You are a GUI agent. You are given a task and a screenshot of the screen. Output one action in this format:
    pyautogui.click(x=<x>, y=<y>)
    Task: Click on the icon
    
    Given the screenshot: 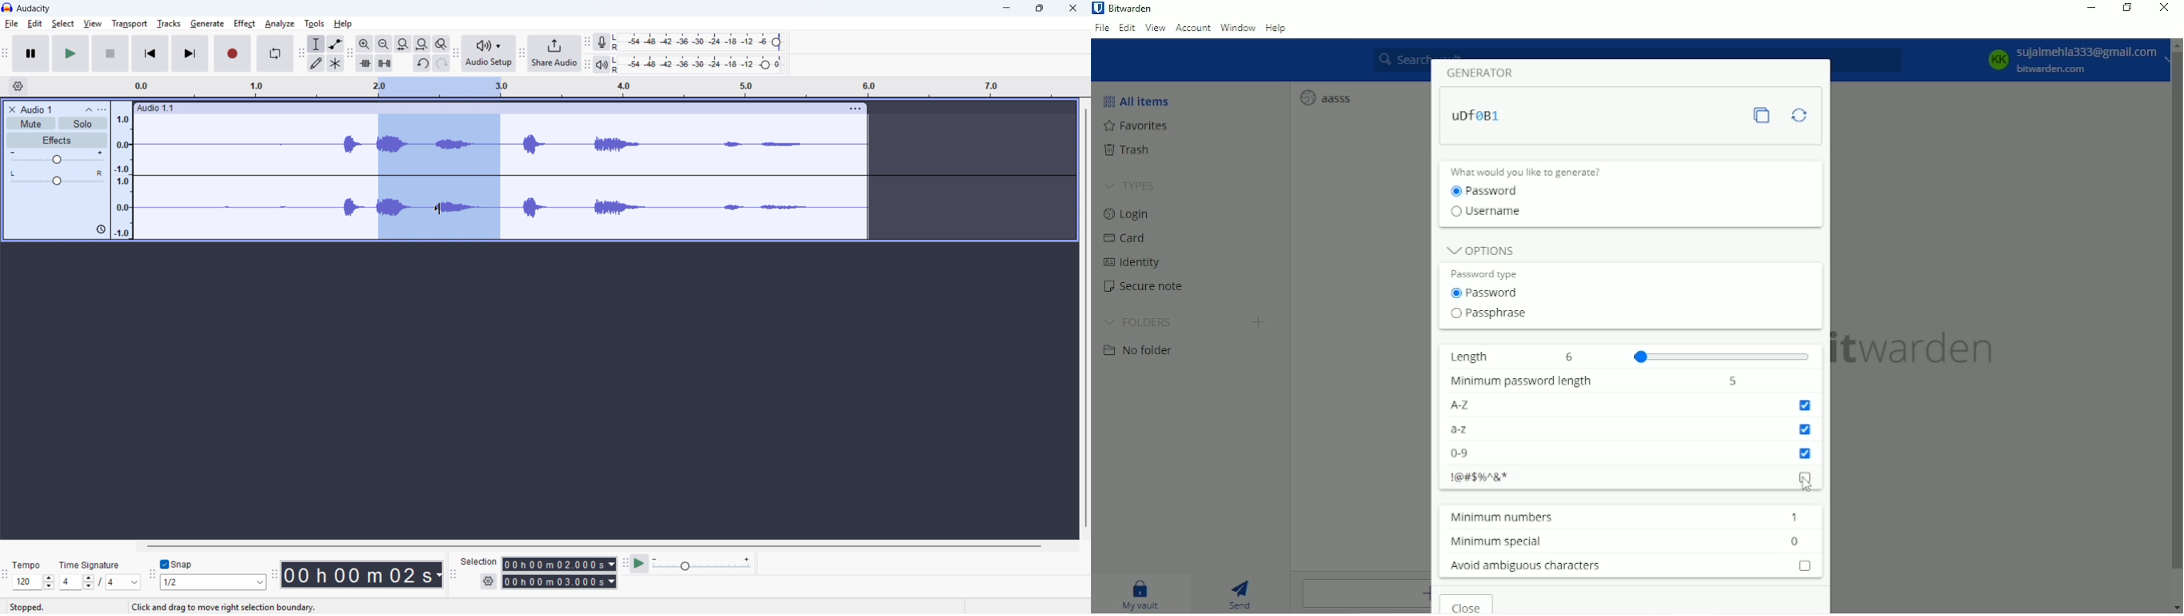 What is the action you would take?
    pyautogui.click(x=99, y=230)
    